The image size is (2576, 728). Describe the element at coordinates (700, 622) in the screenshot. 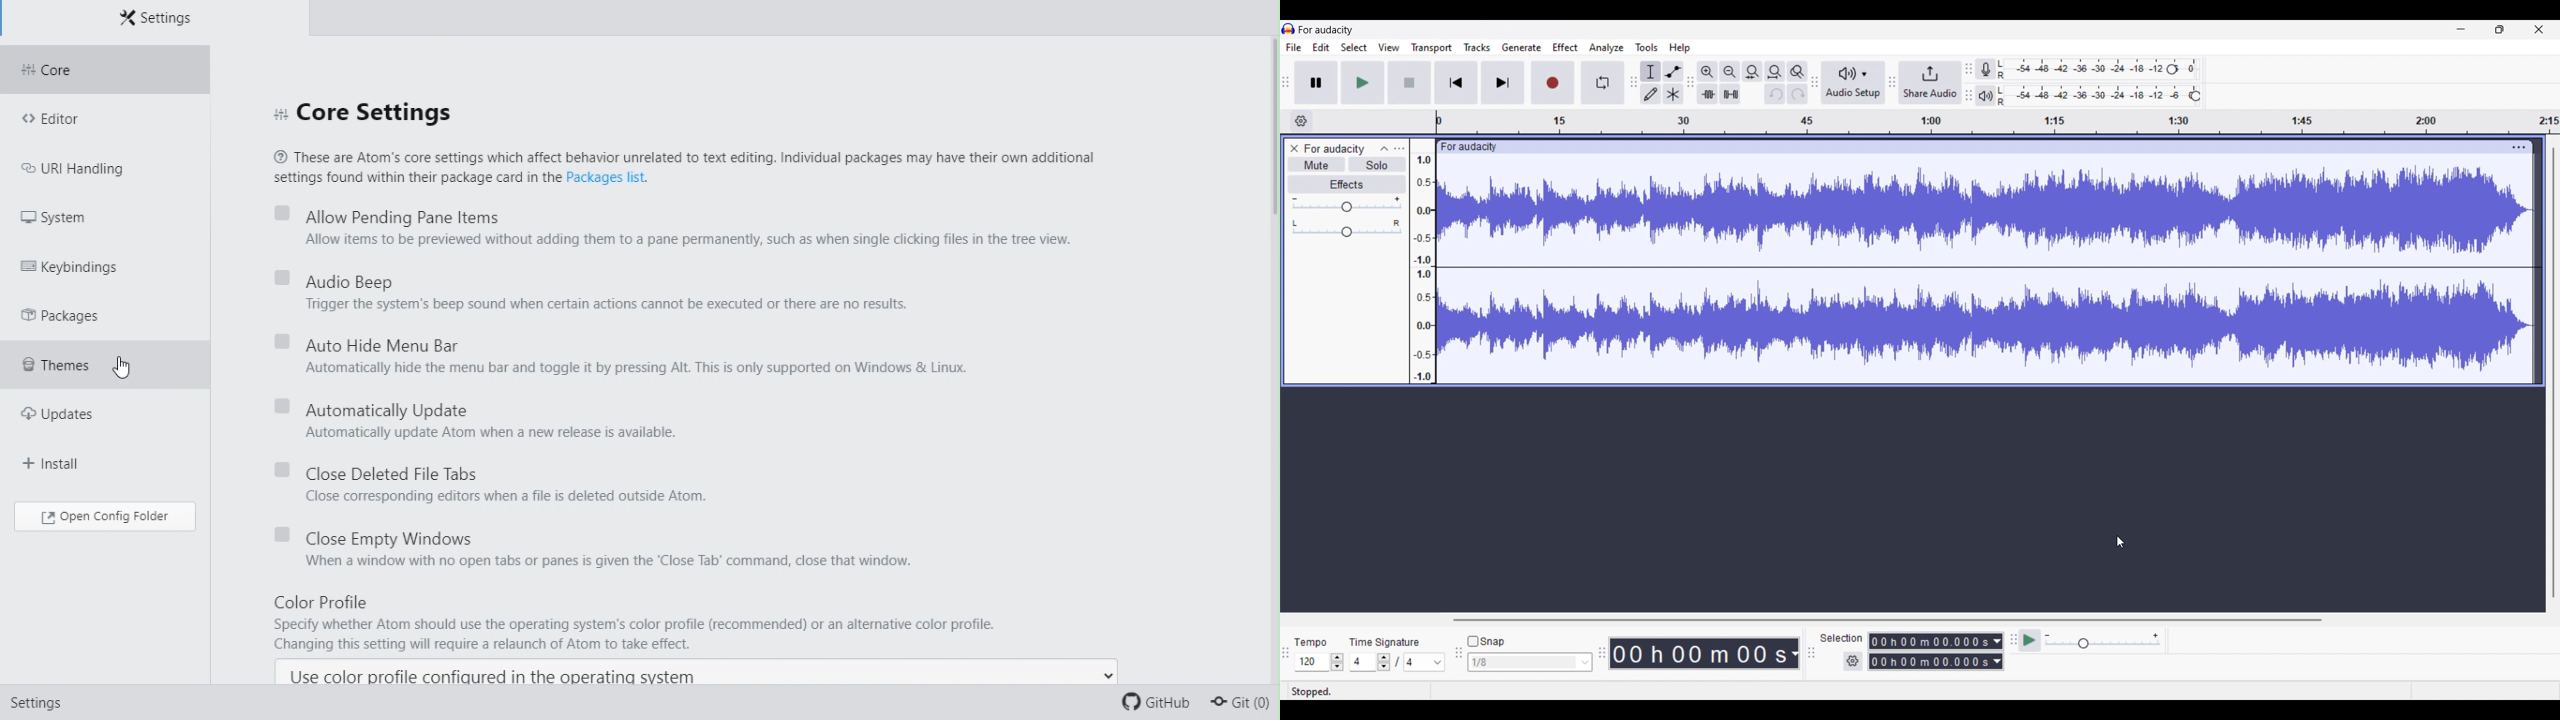

I see `Color profile` at that location.